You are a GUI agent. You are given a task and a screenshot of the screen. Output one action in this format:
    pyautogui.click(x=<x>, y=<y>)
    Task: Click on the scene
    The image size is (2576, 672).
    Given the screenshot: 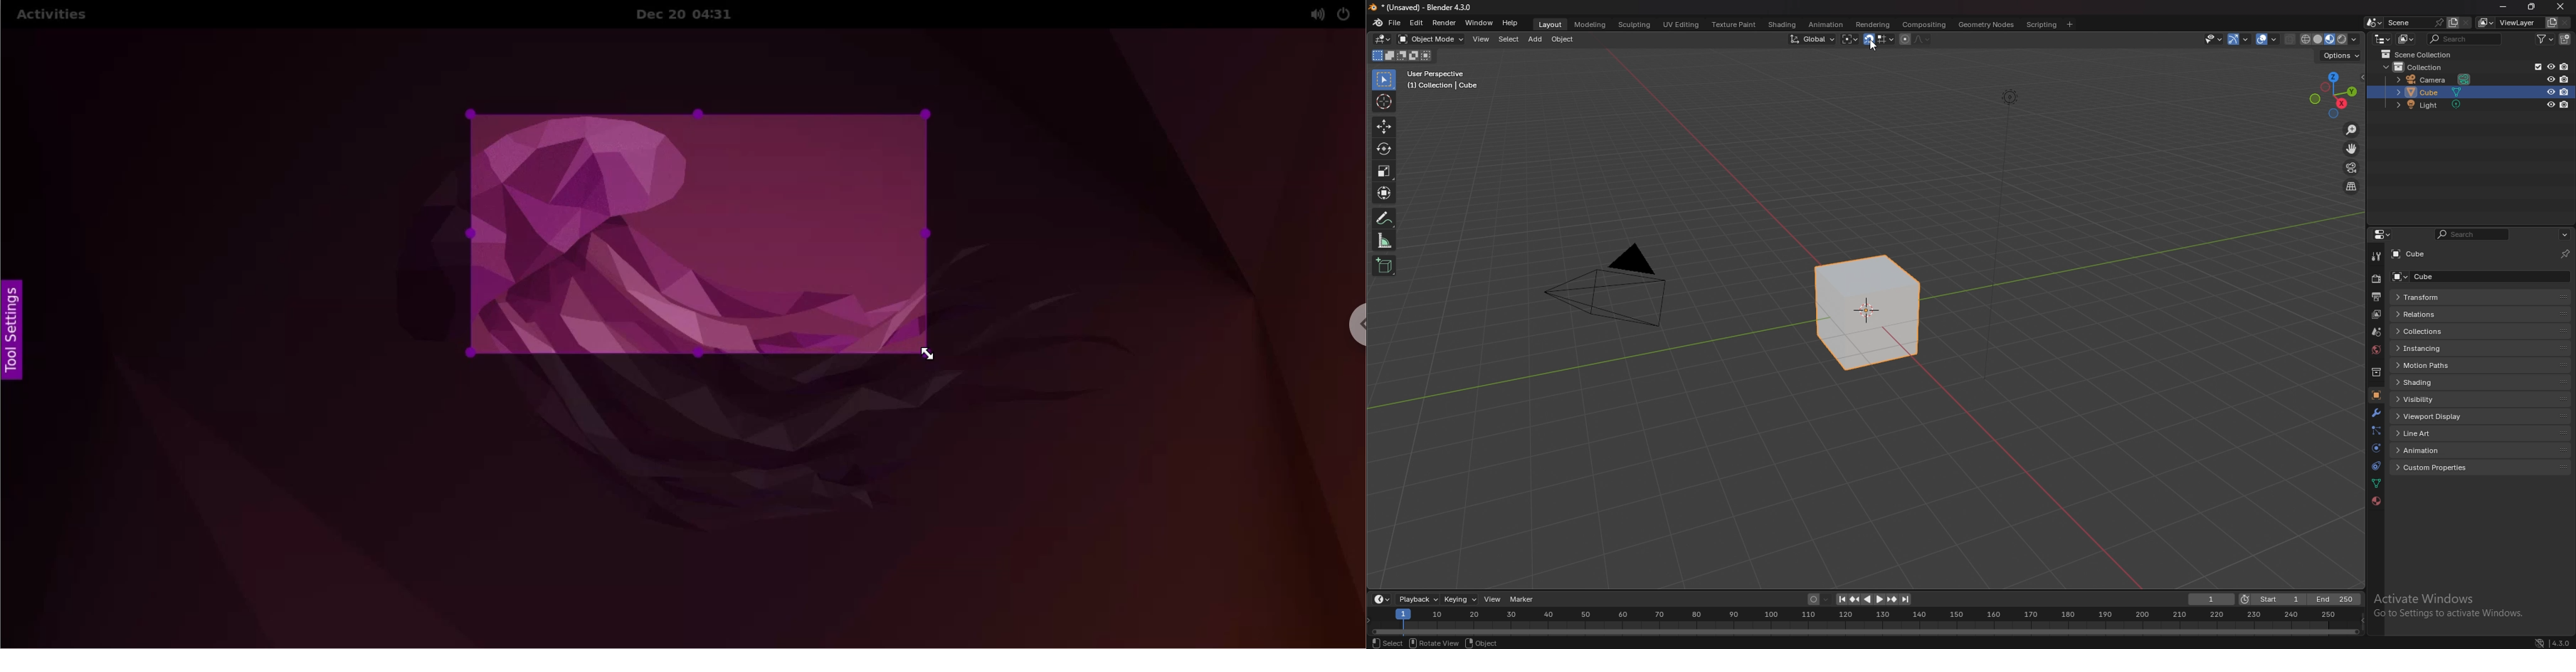 What is the action you would take?
    pyautogui.click(x=2376, y=332)
    